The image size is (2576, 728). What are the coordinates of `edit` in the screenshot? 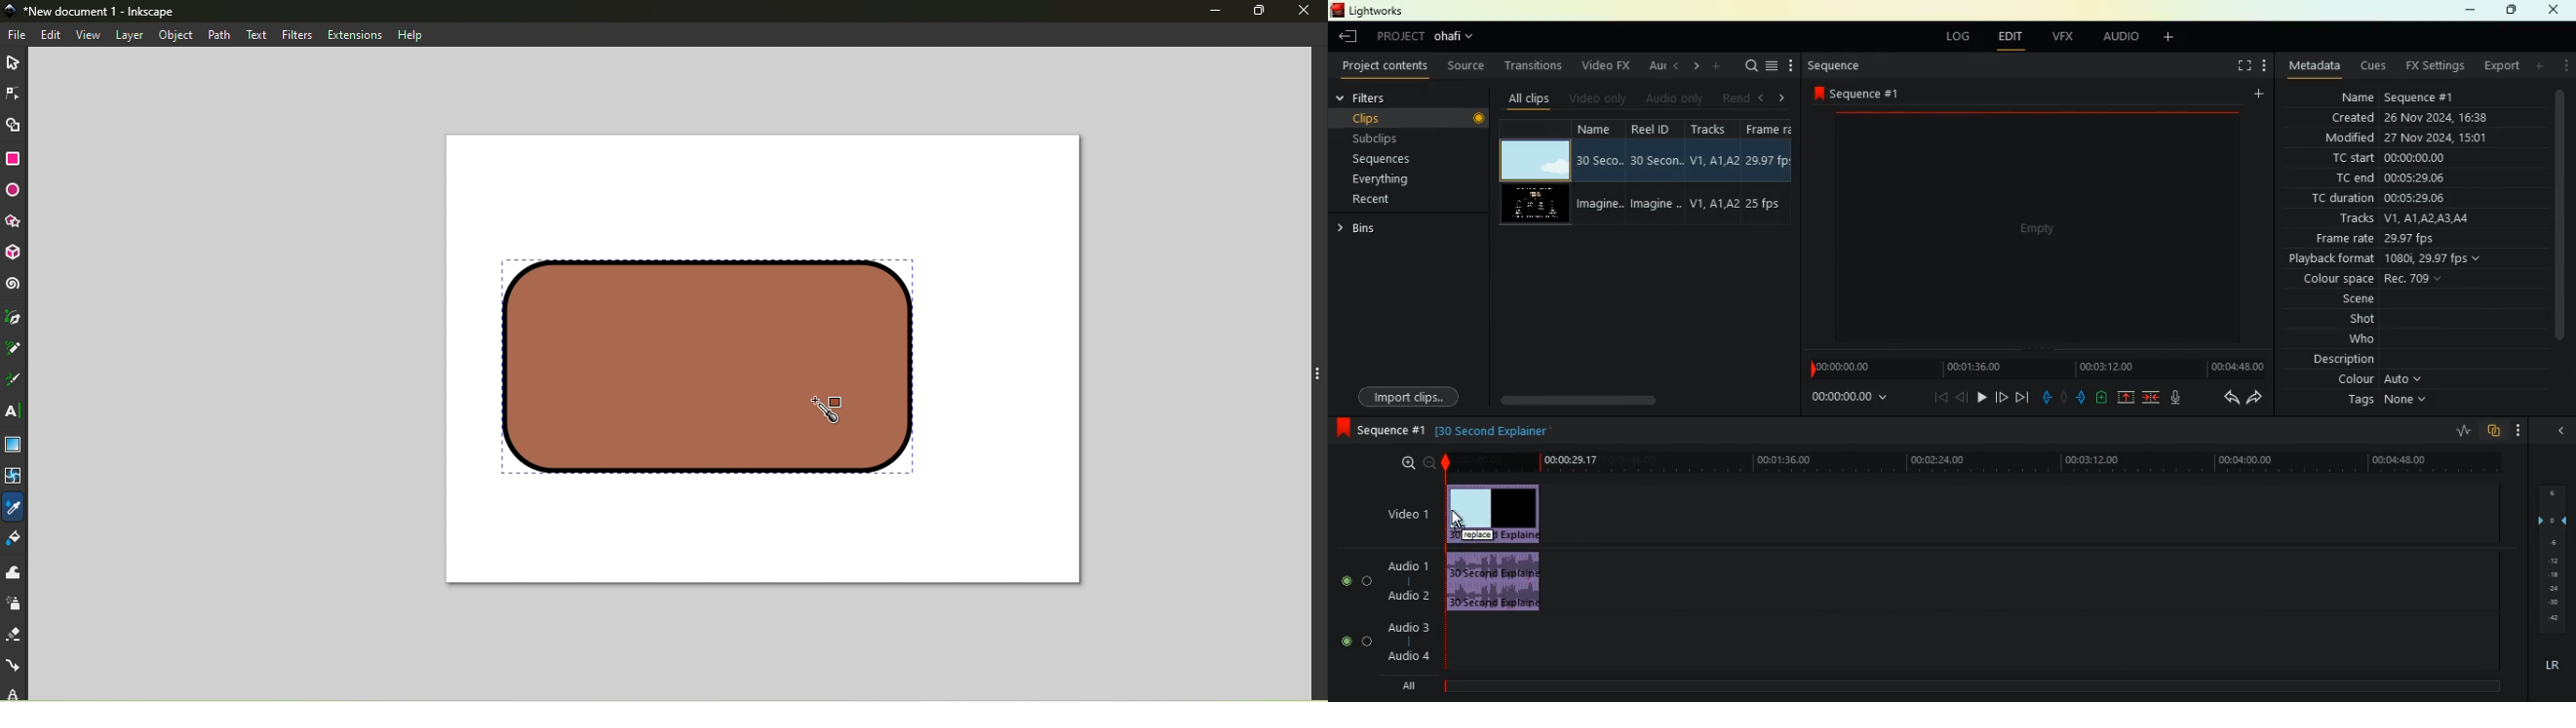 It's located at (2008, 36).